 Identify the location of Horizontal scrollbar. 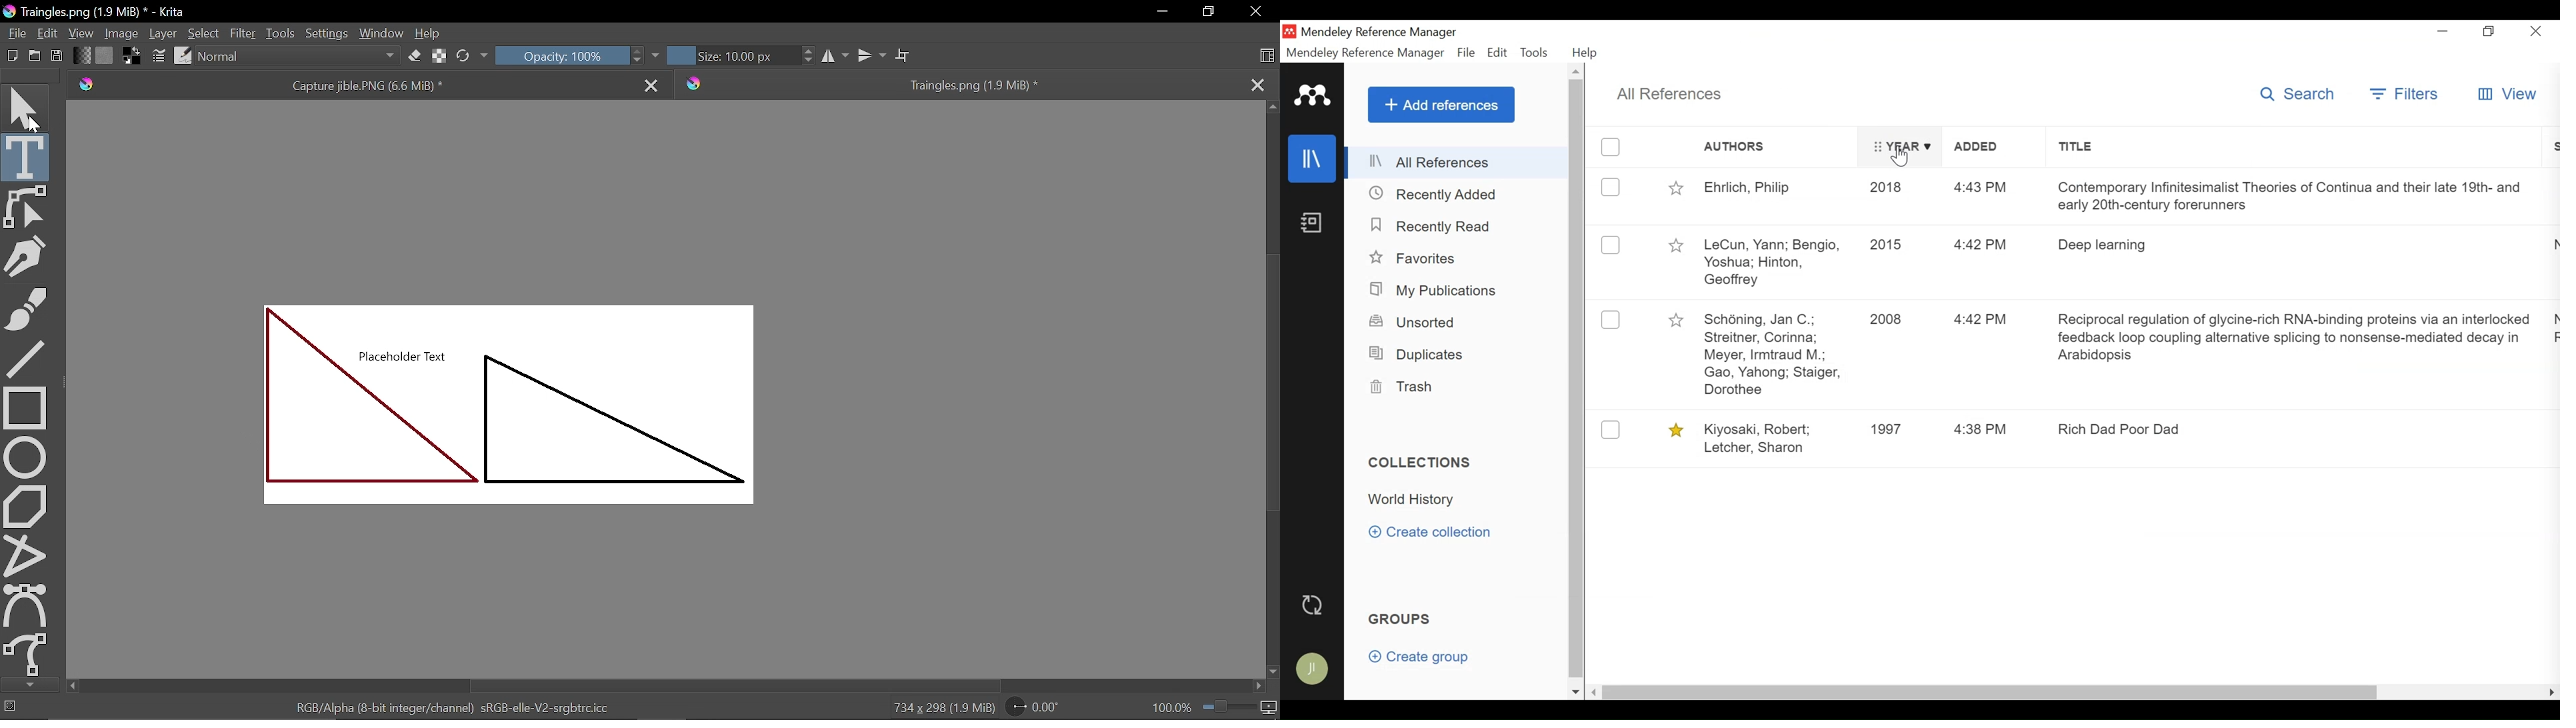
(671, 685).